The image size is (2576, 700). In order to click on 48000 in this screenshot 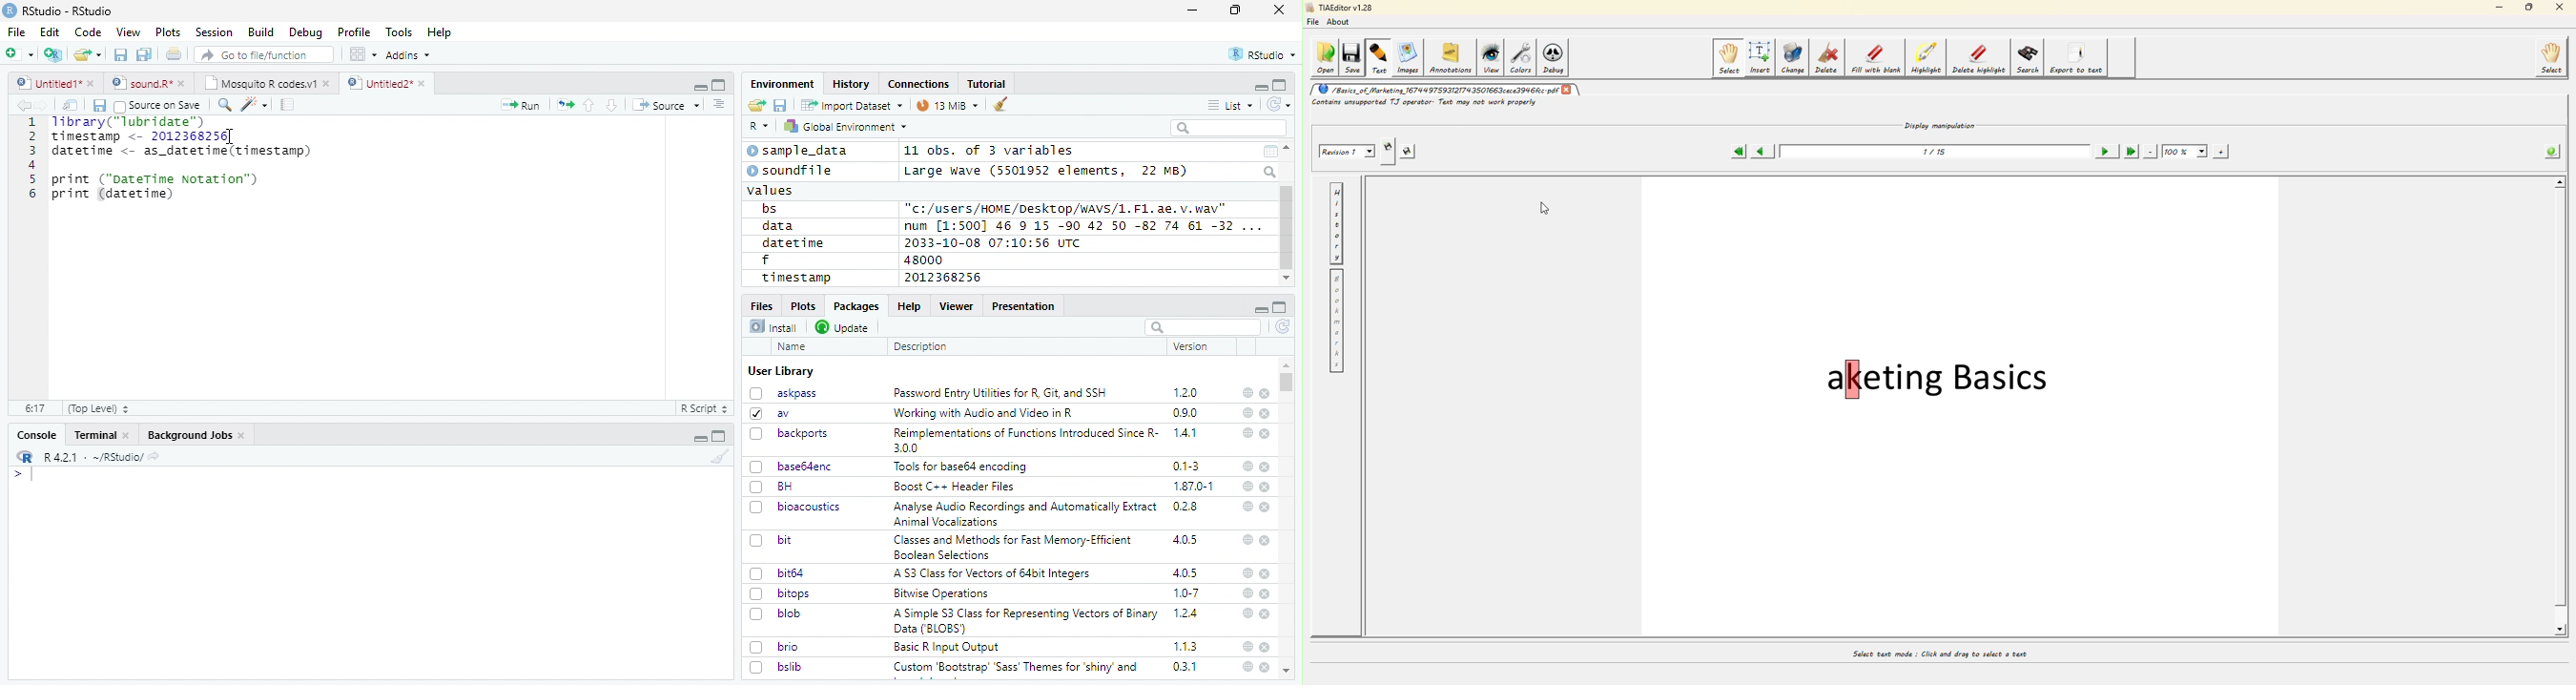, I will do `click(921, 259)`.